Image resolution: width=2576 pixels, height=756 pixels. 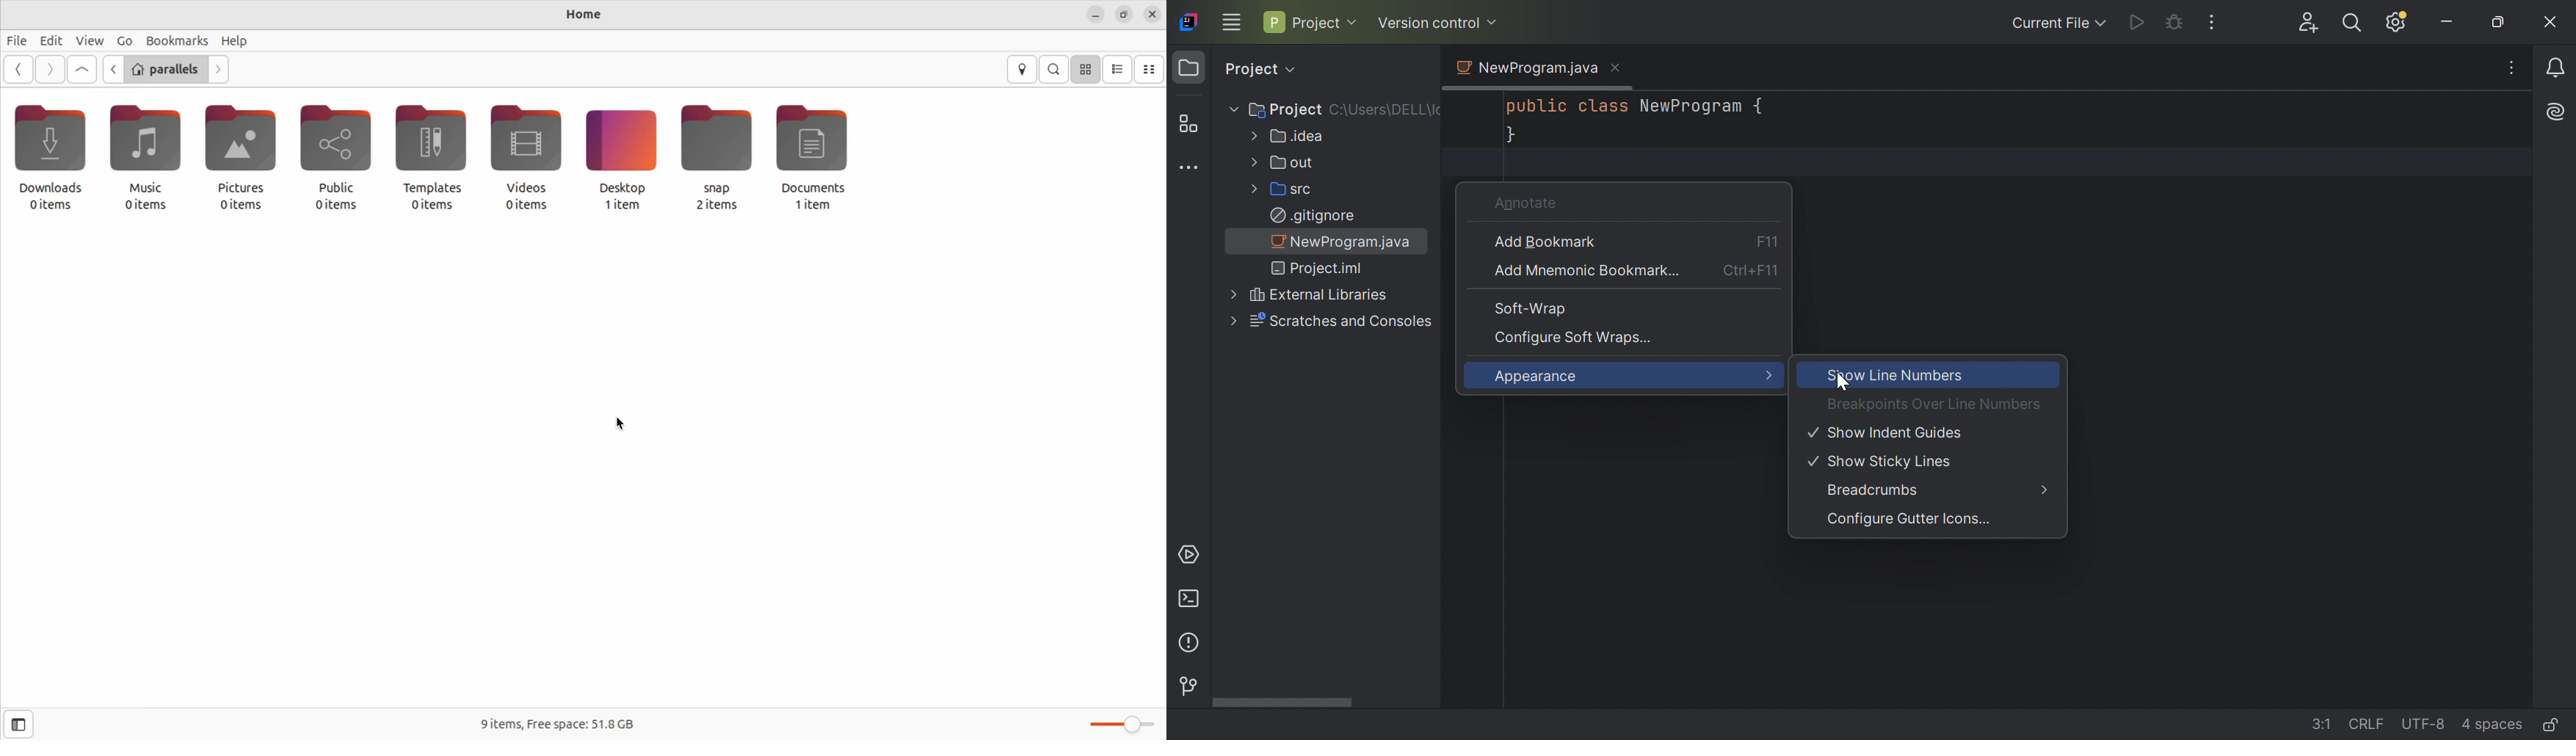 What do you see at coordinates (1896, 375) in the screenshot?
I see `Show Line Numbers` at bounding box center [1896, 375].